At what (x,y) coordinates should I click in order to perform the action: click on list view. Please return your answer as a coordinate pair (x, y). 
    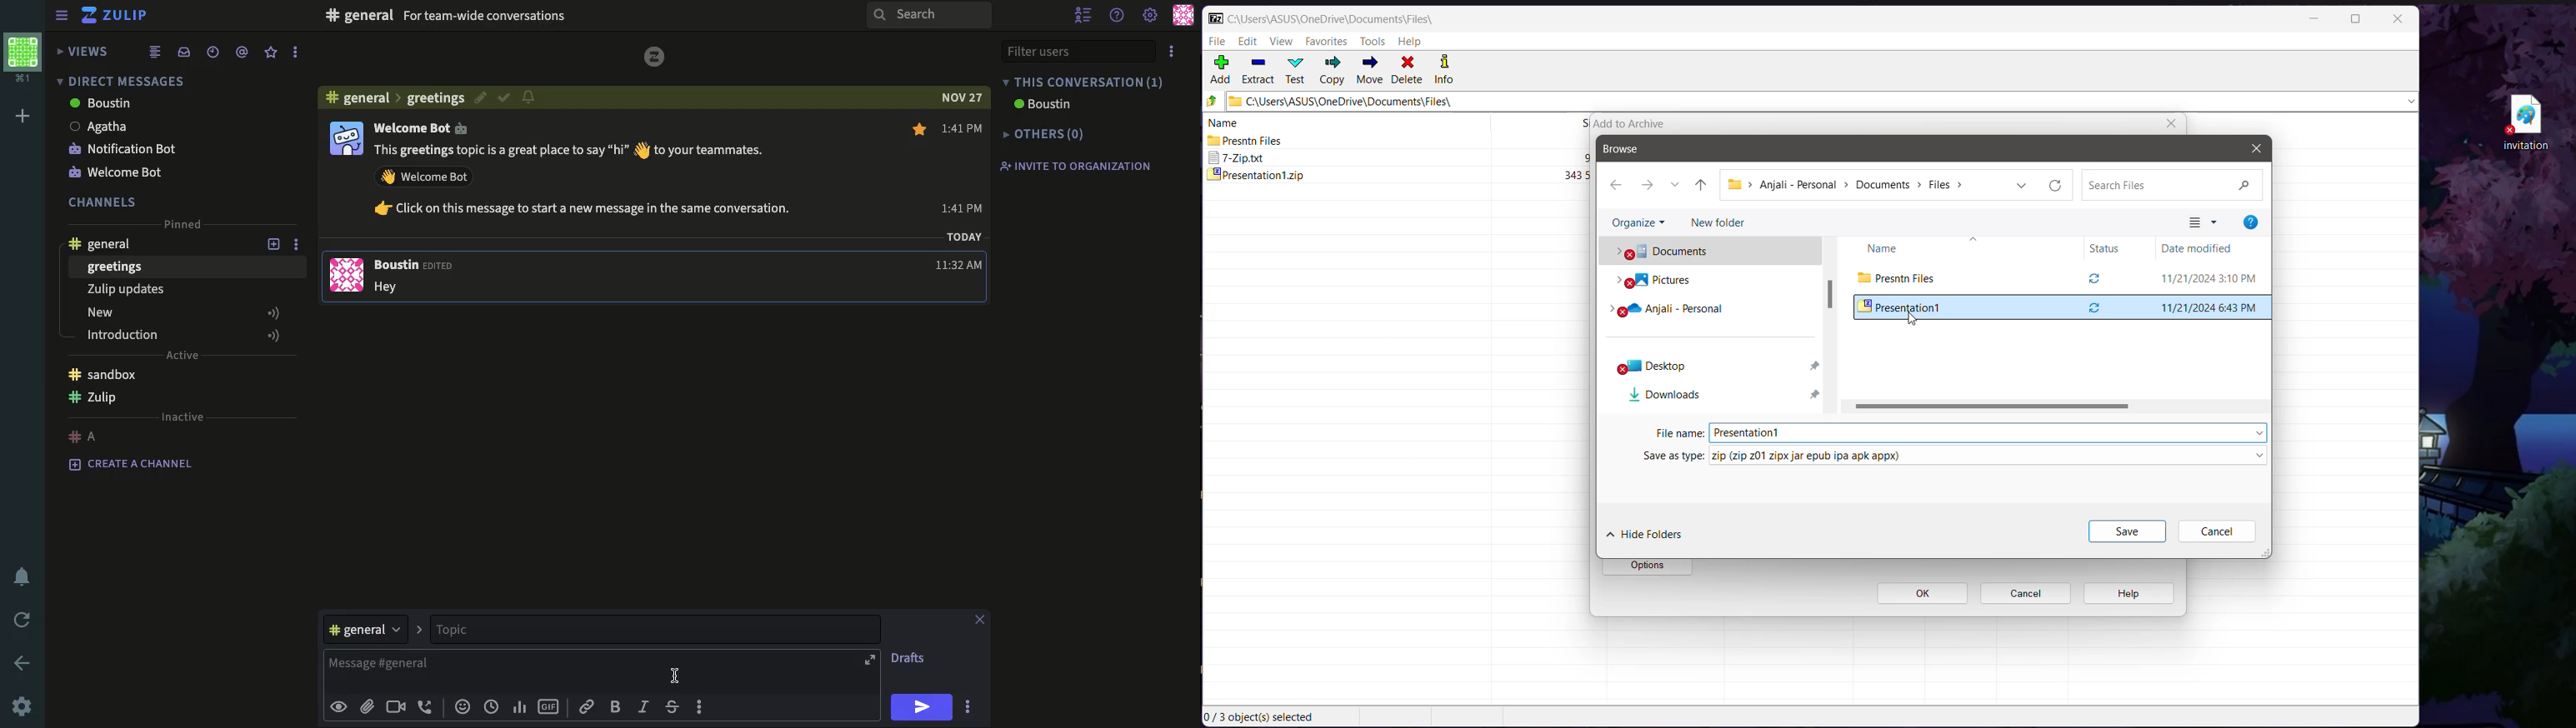
    Looking at the image, I should click on (154, 51).